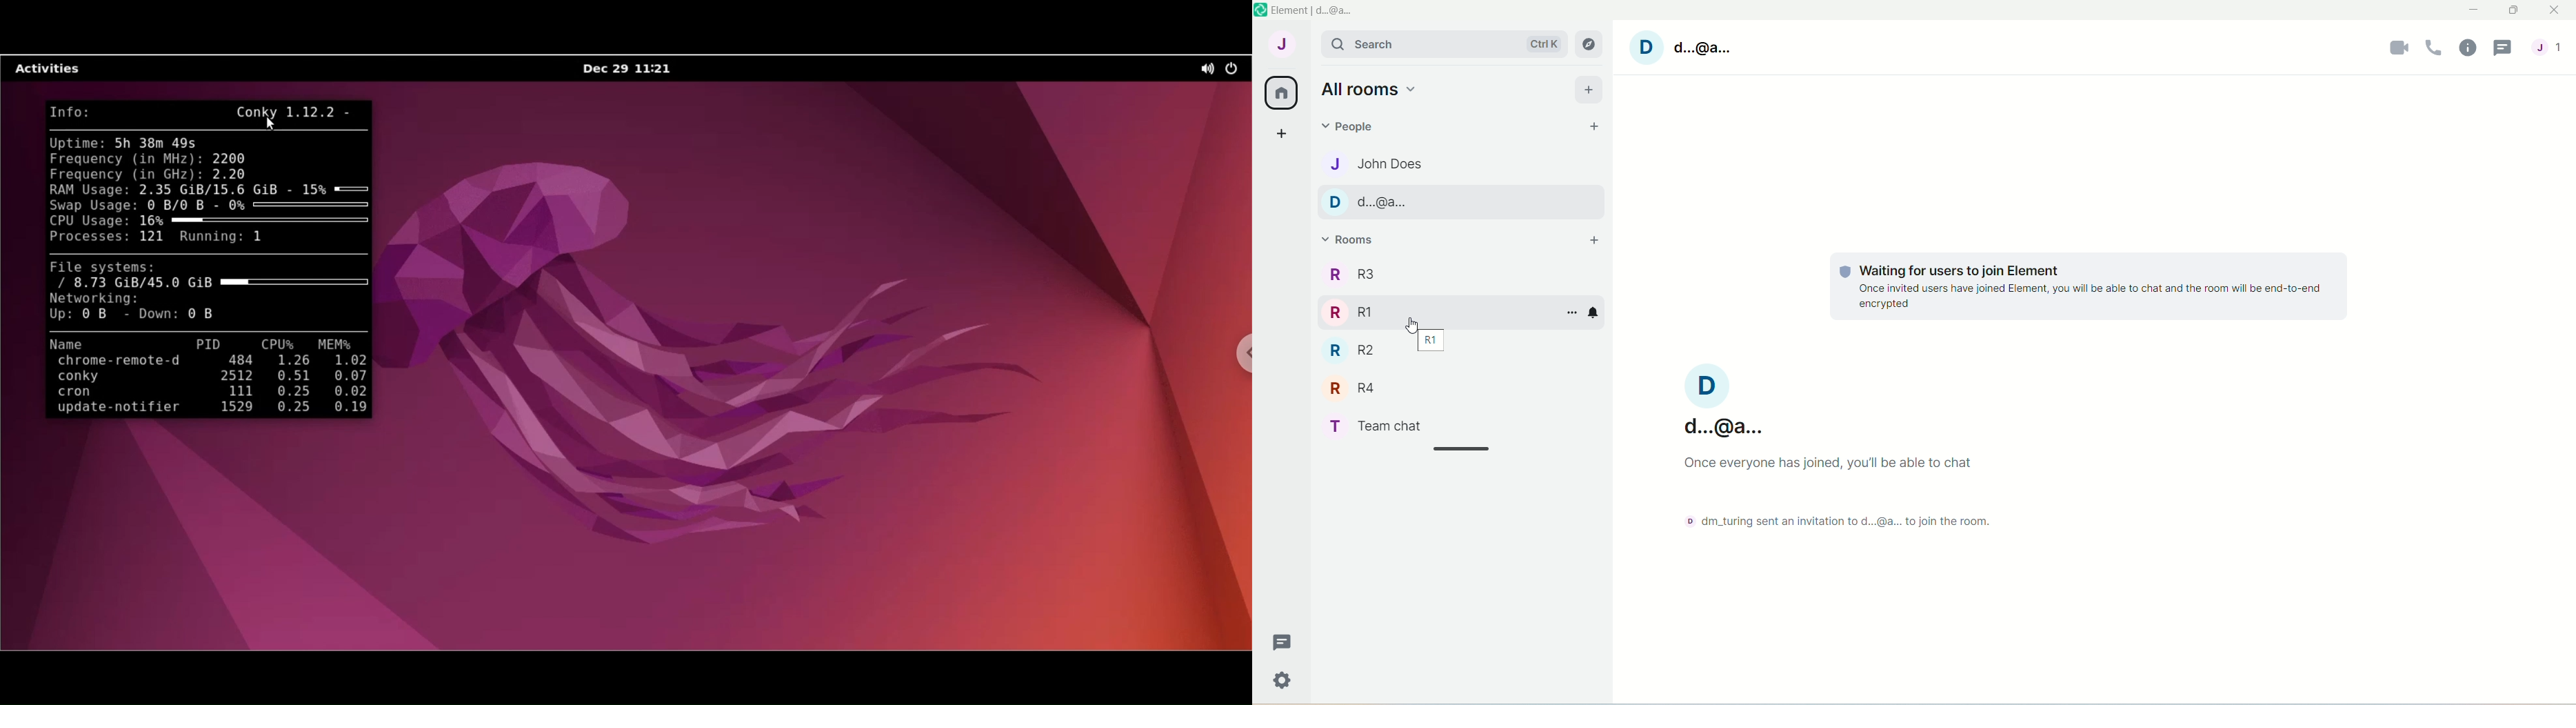 This screenshot has height=728, width=2576. I want to click on close, so click(2555, 11).